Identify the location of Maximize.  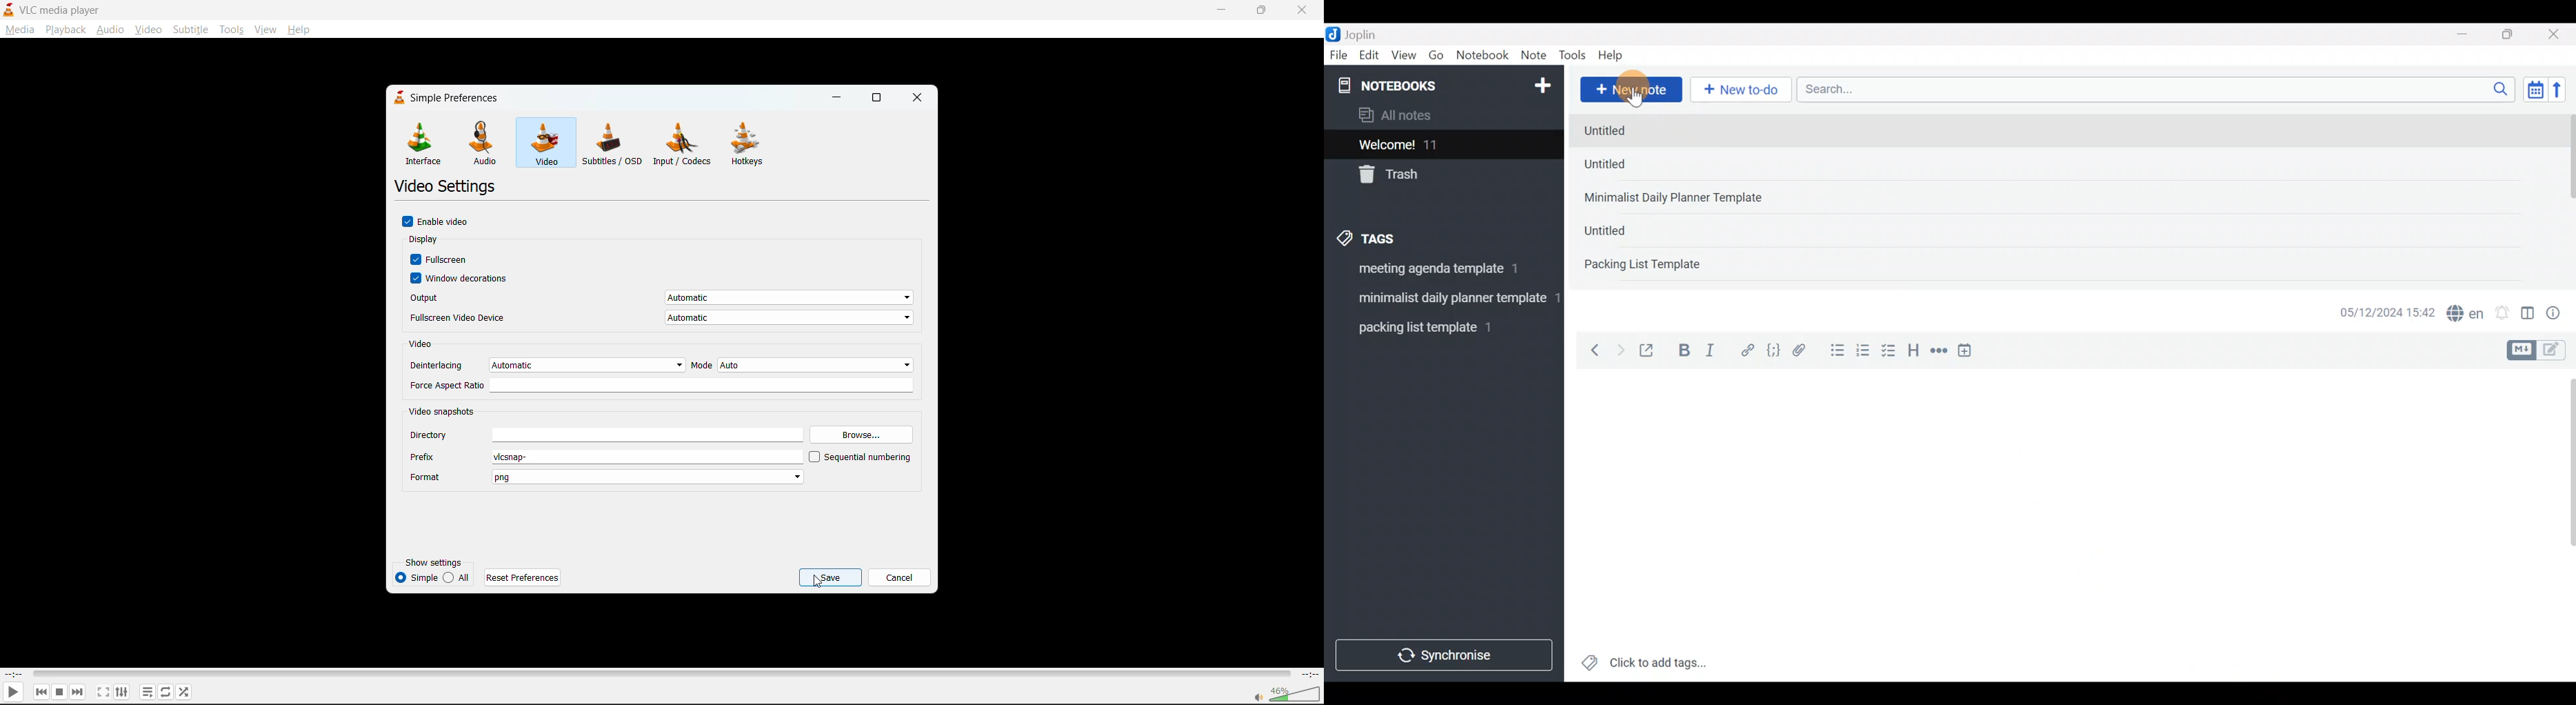
(2516, 35).